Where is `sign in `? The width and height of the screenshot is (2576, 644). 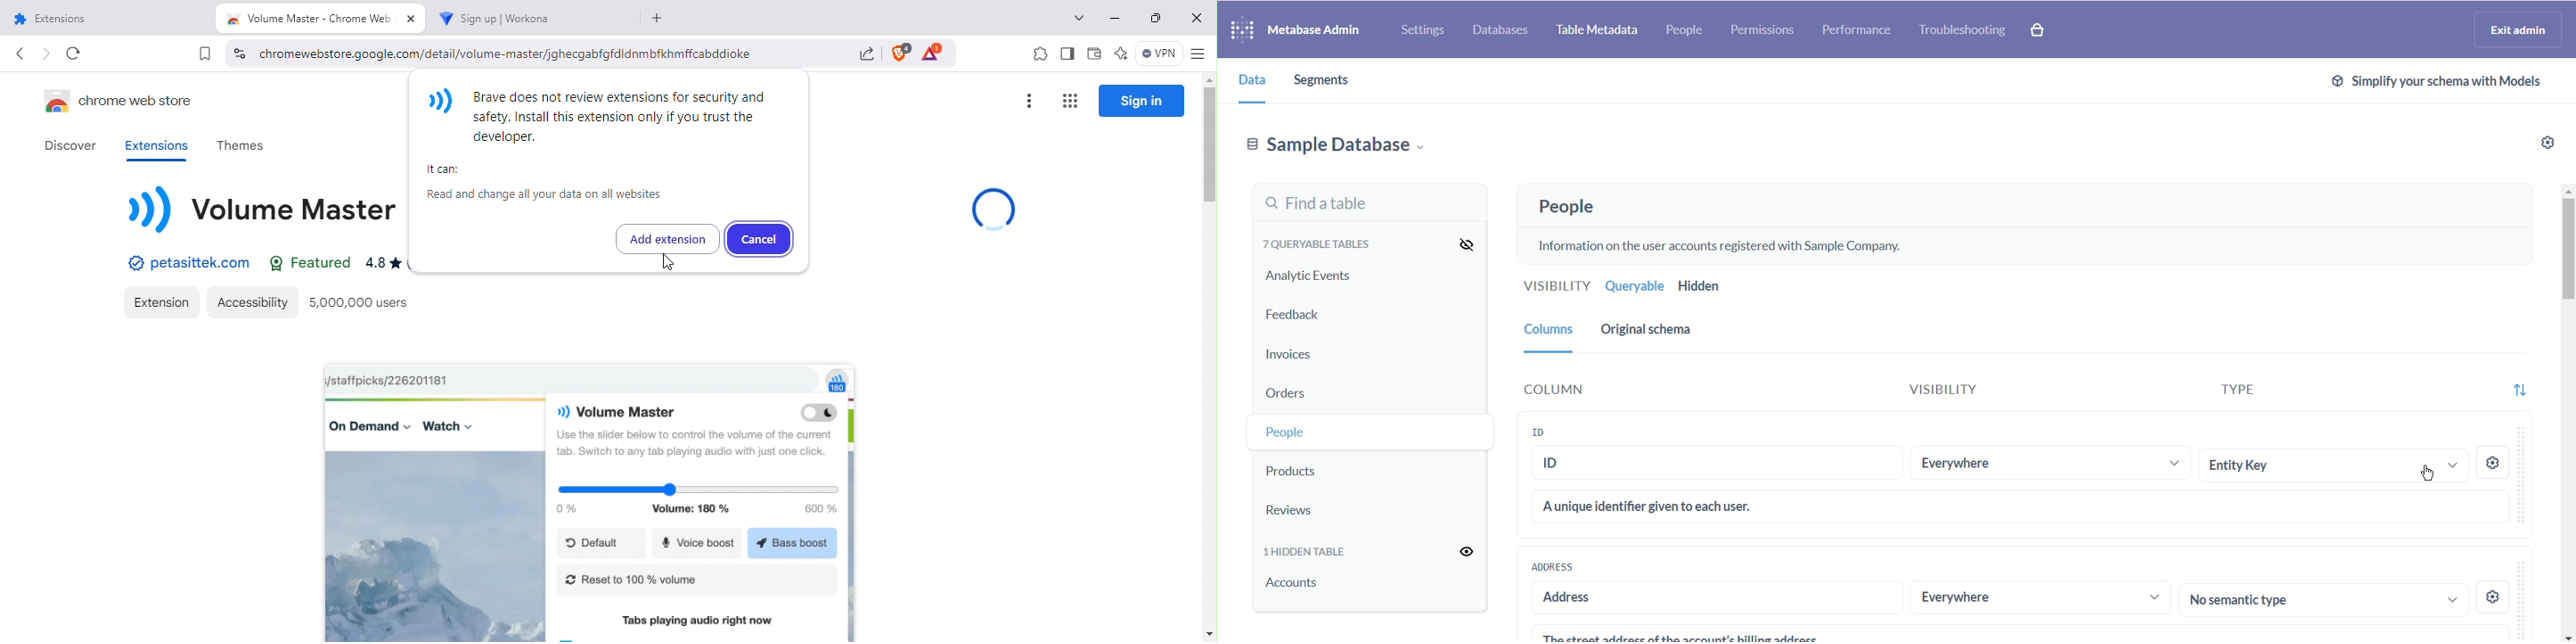 sign in  is located at coordinates (1141, 101).